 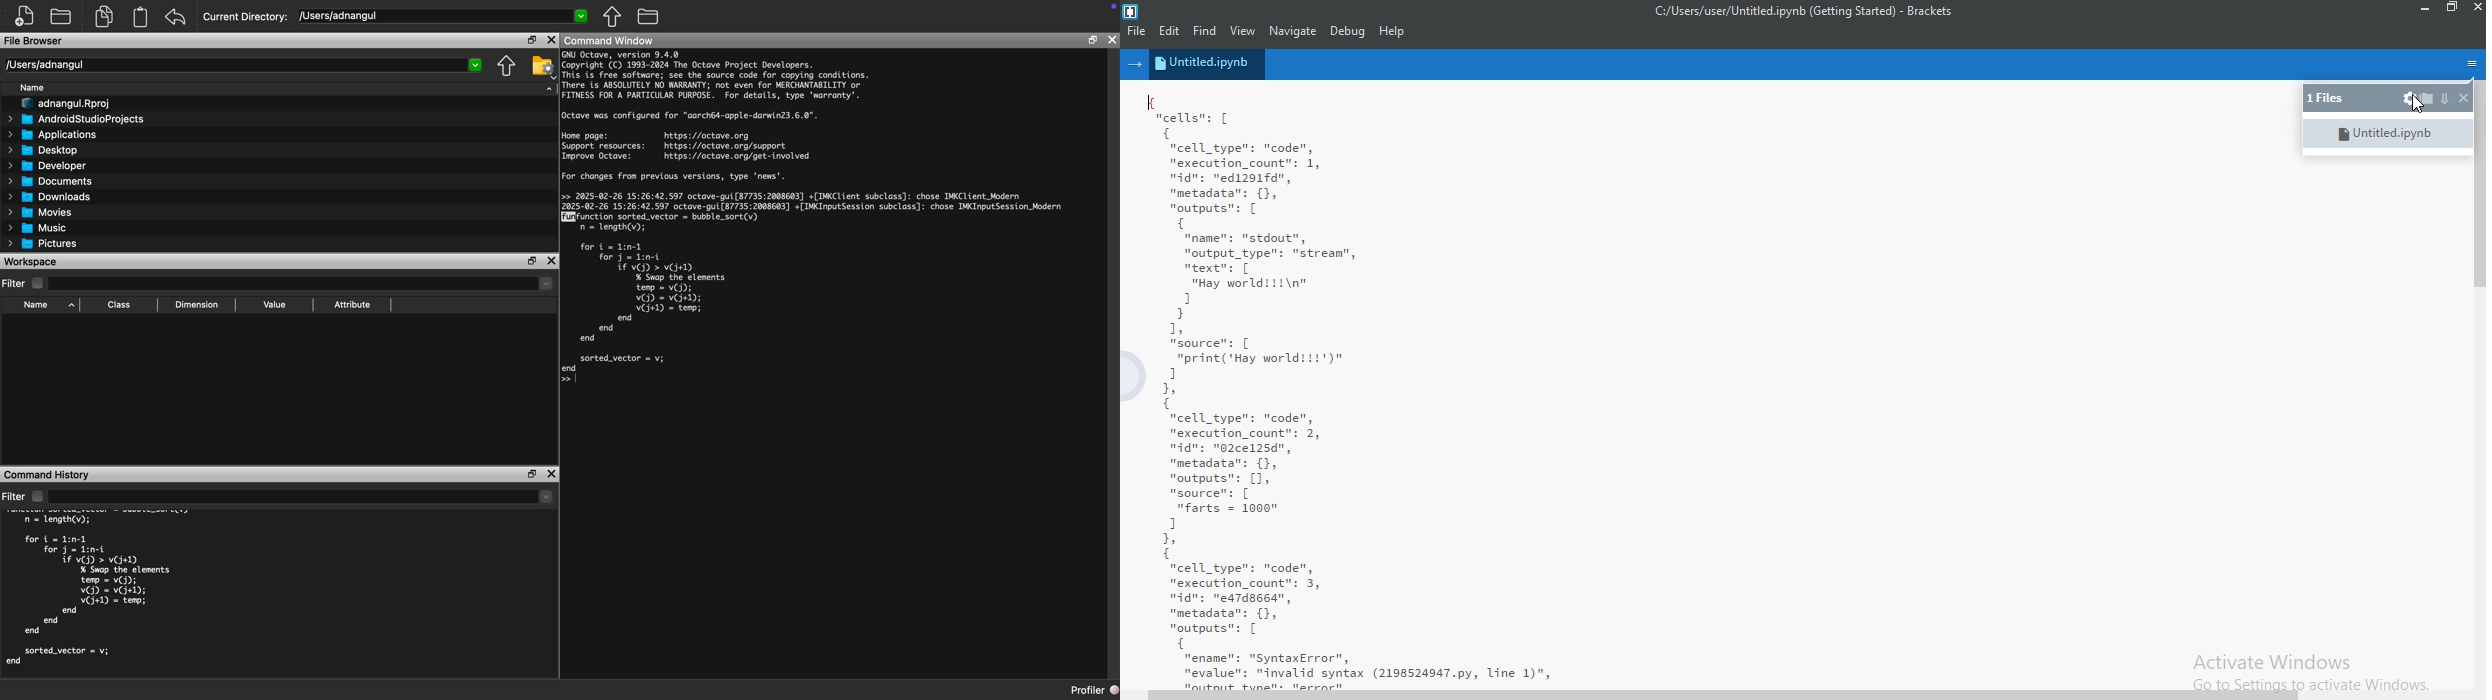 What do you see at coordinates (1208, 64) in the screenshot?
I see `untitled.ipynb` at bounding box center [1208, 64].